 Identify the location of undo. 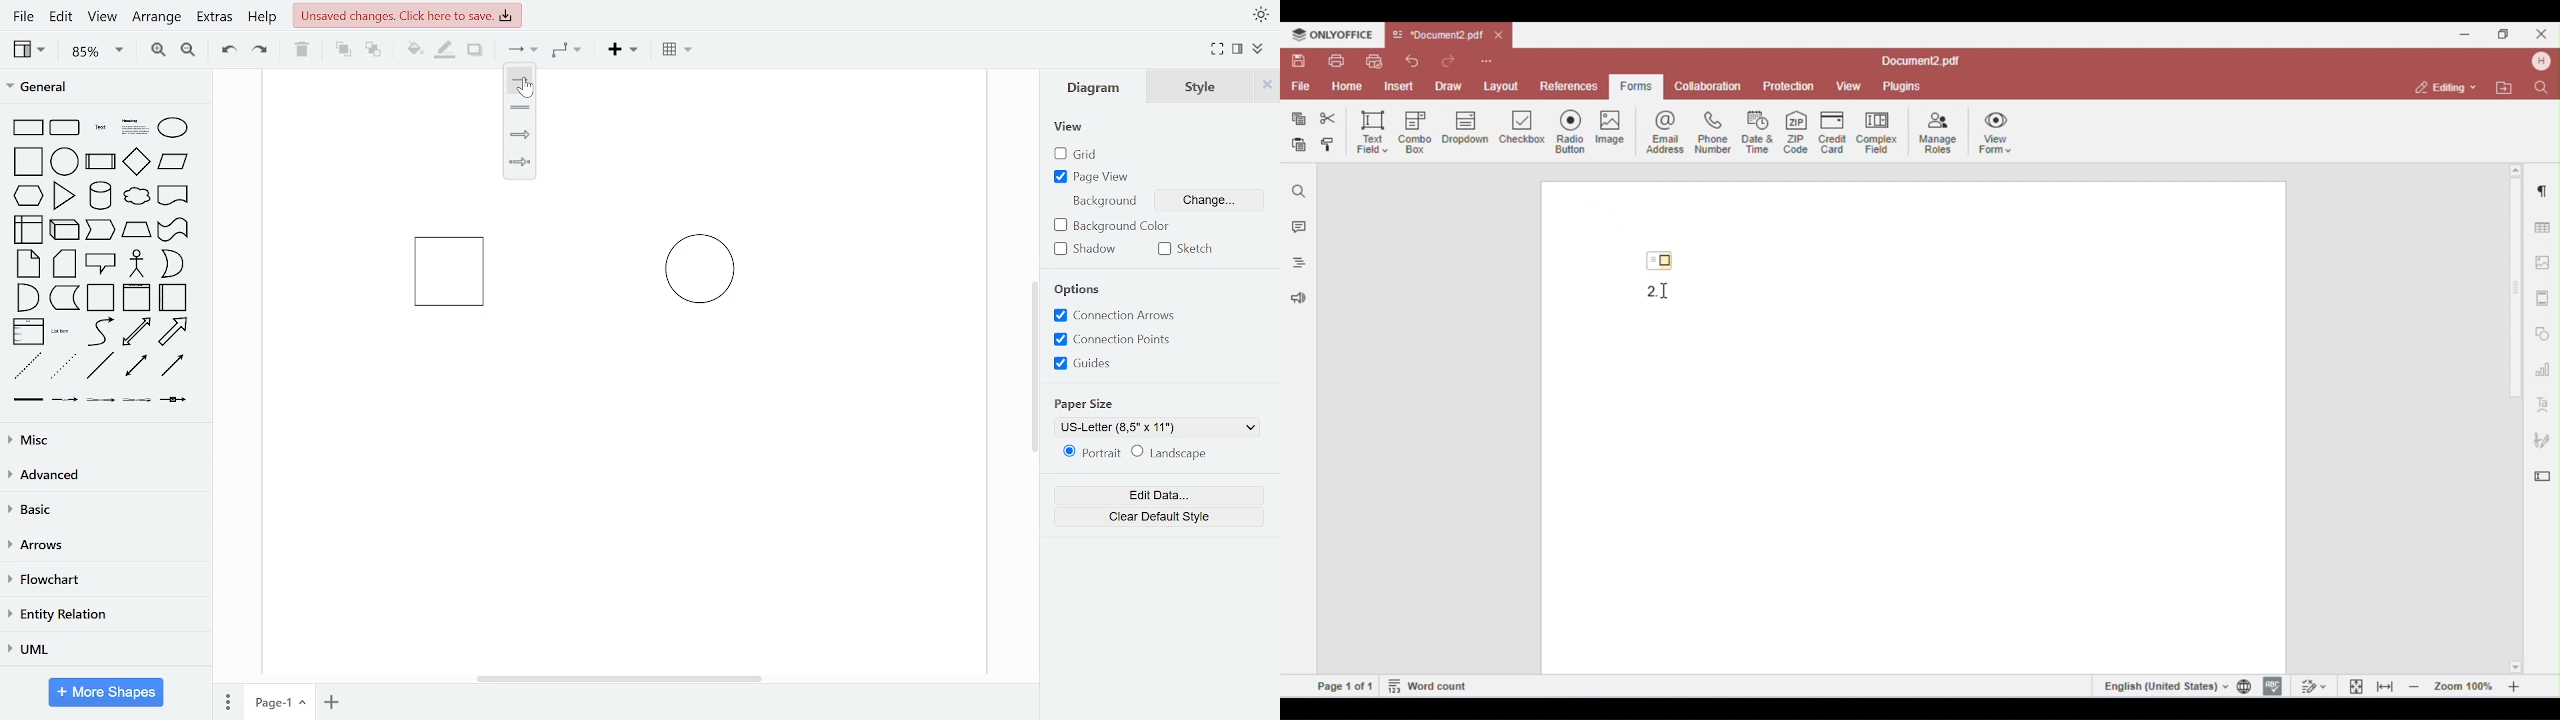
(1412, 61).